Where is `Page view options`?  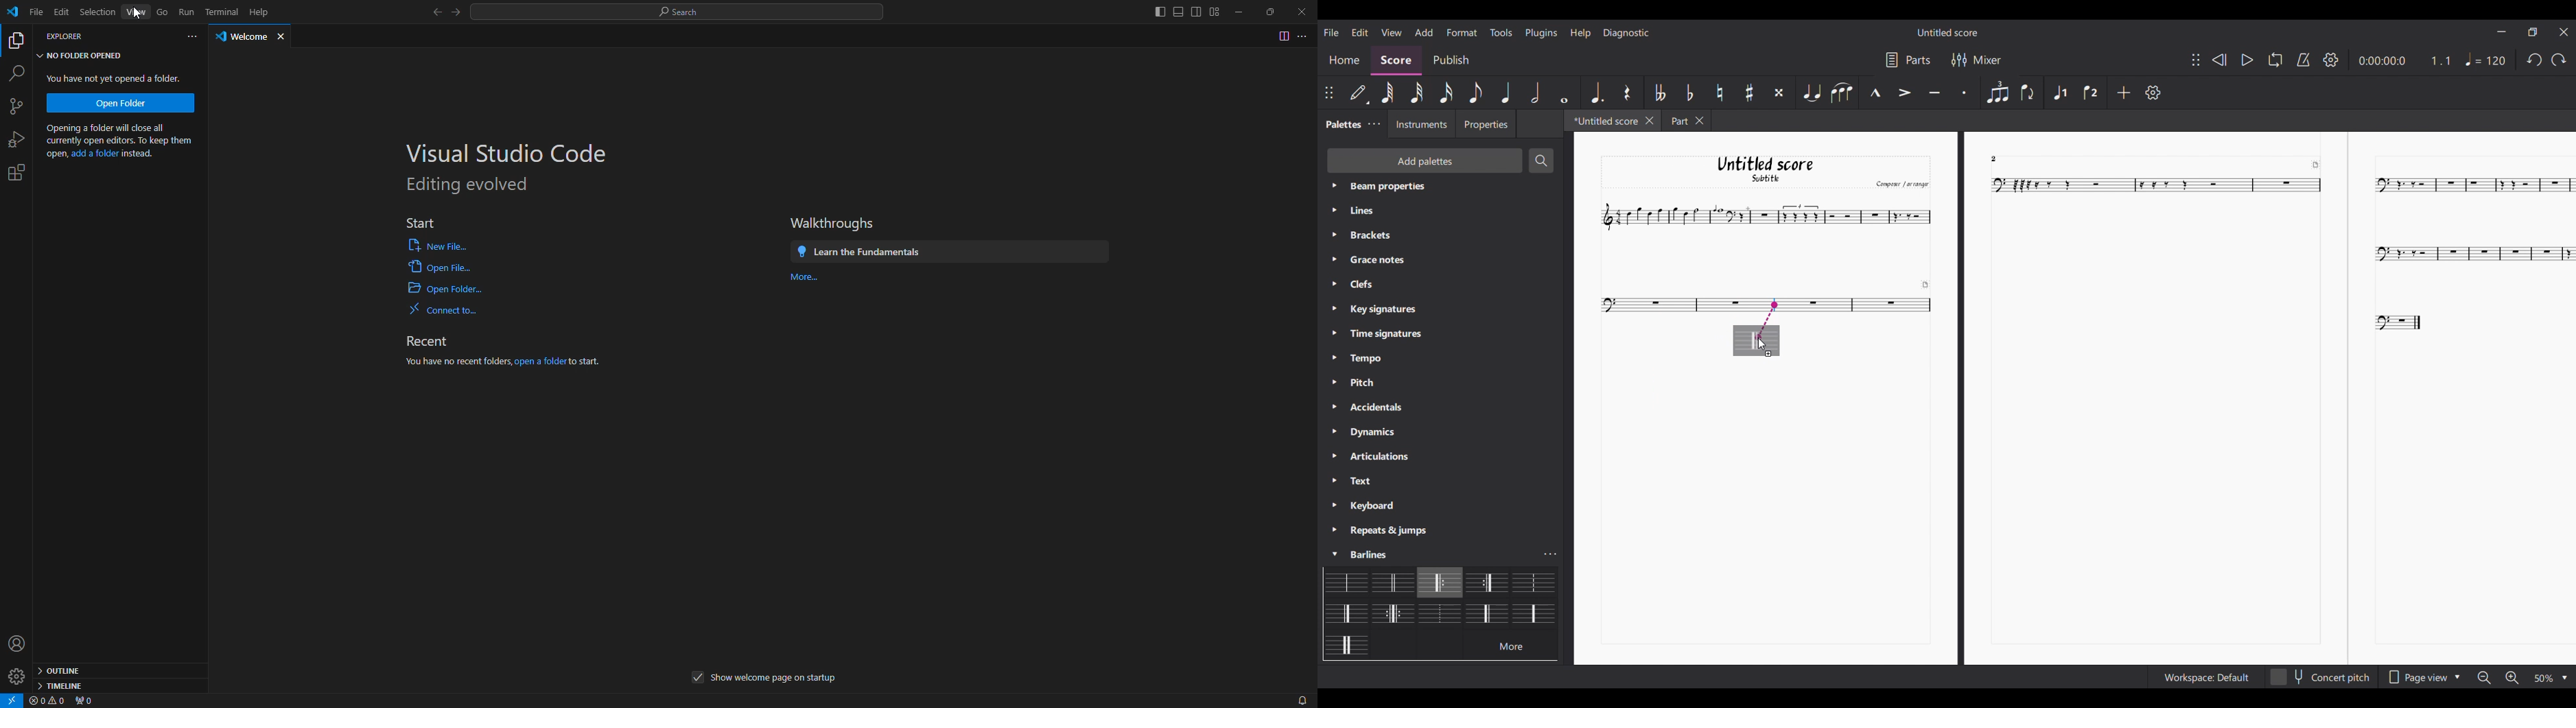
Page view options is located at coordinates (2422, 677).